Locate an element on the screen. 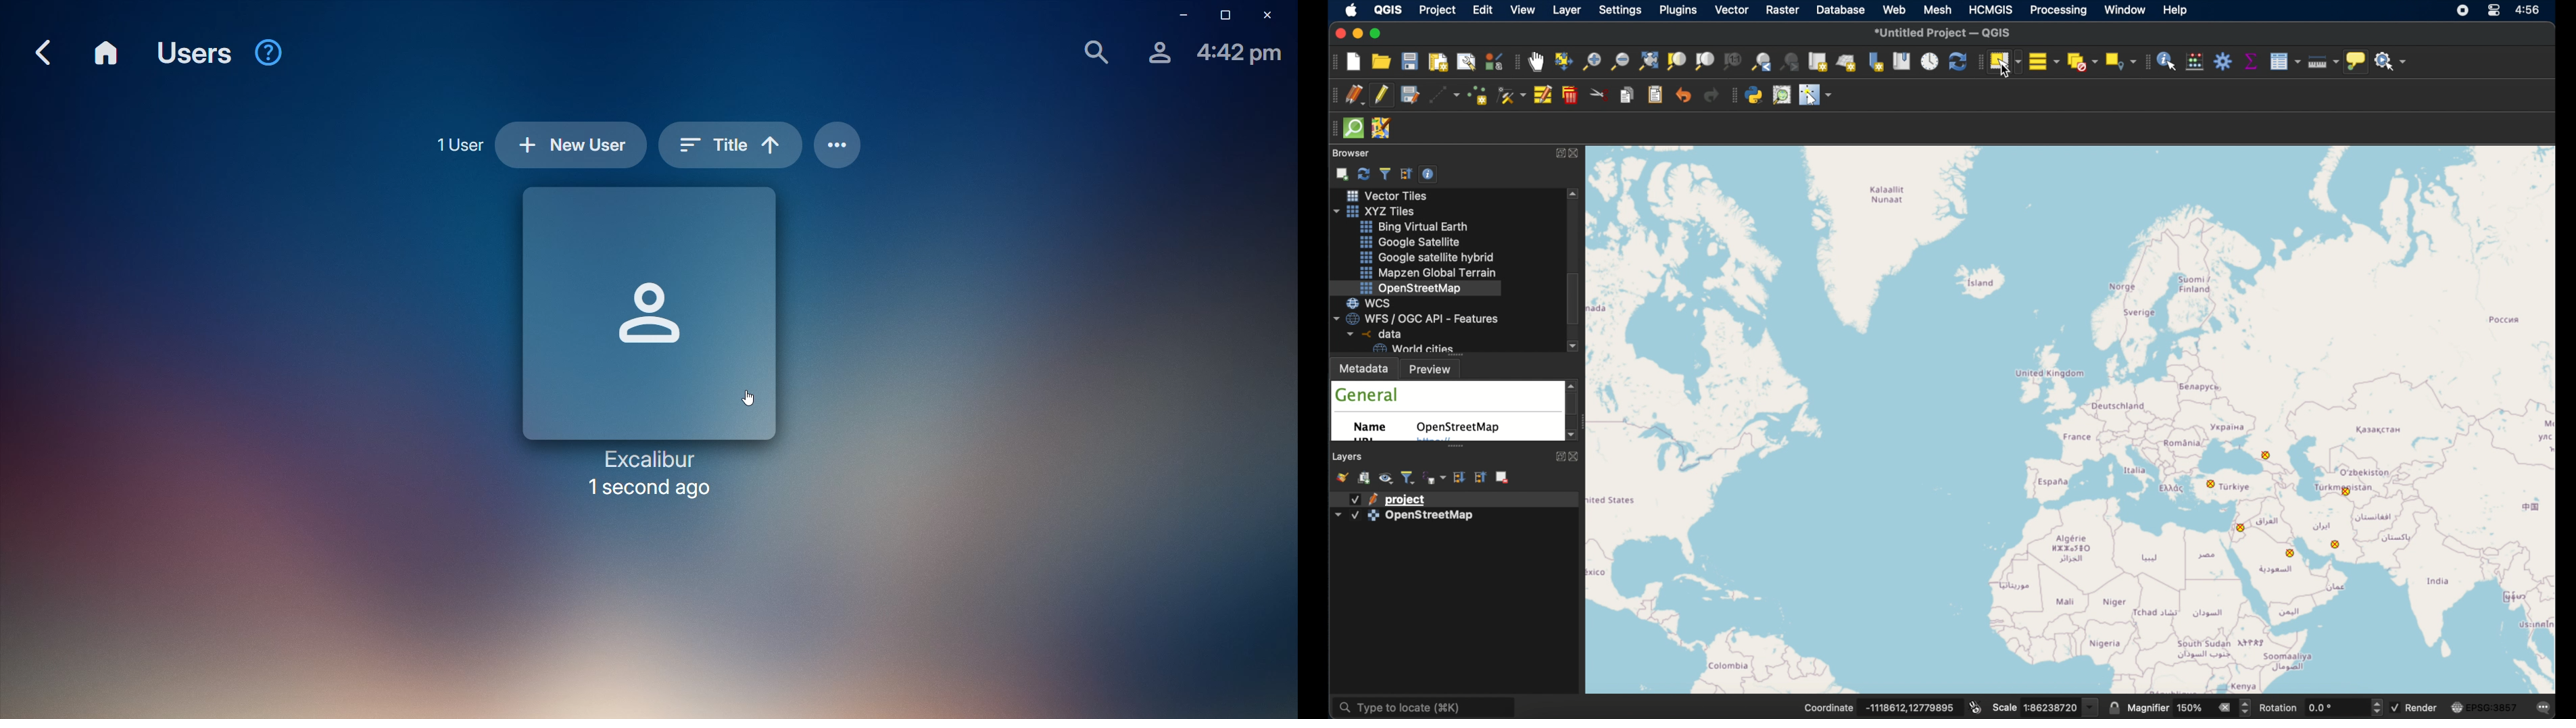 This screenshot has width=2576, height=728. metadata is located at coordinates (1364, 367).